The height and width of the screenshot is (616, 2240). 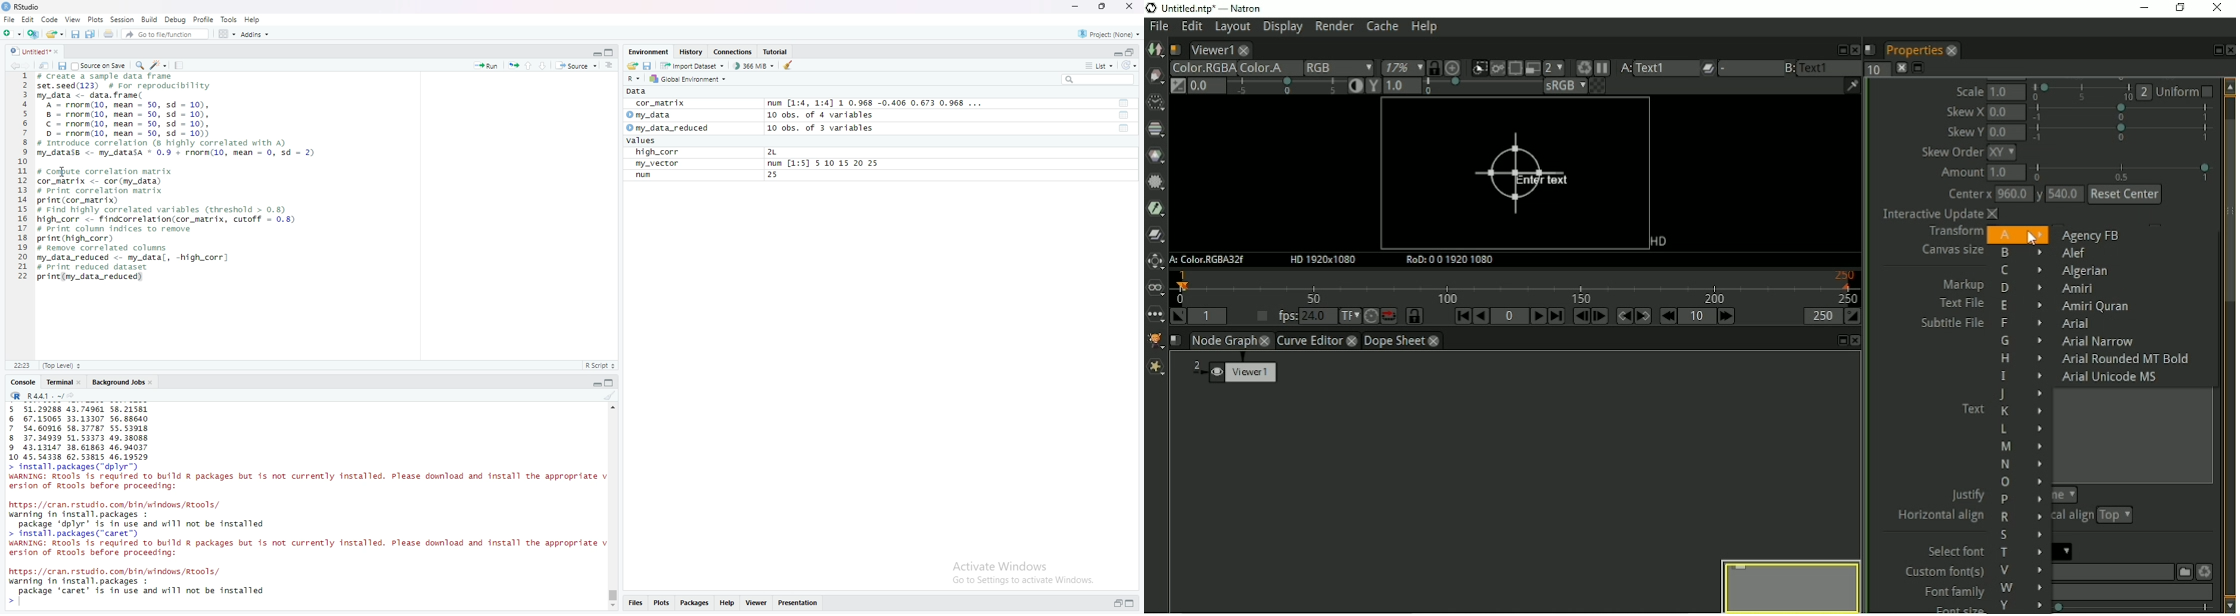 I want to click on Debug, so click(x=176, y=20).